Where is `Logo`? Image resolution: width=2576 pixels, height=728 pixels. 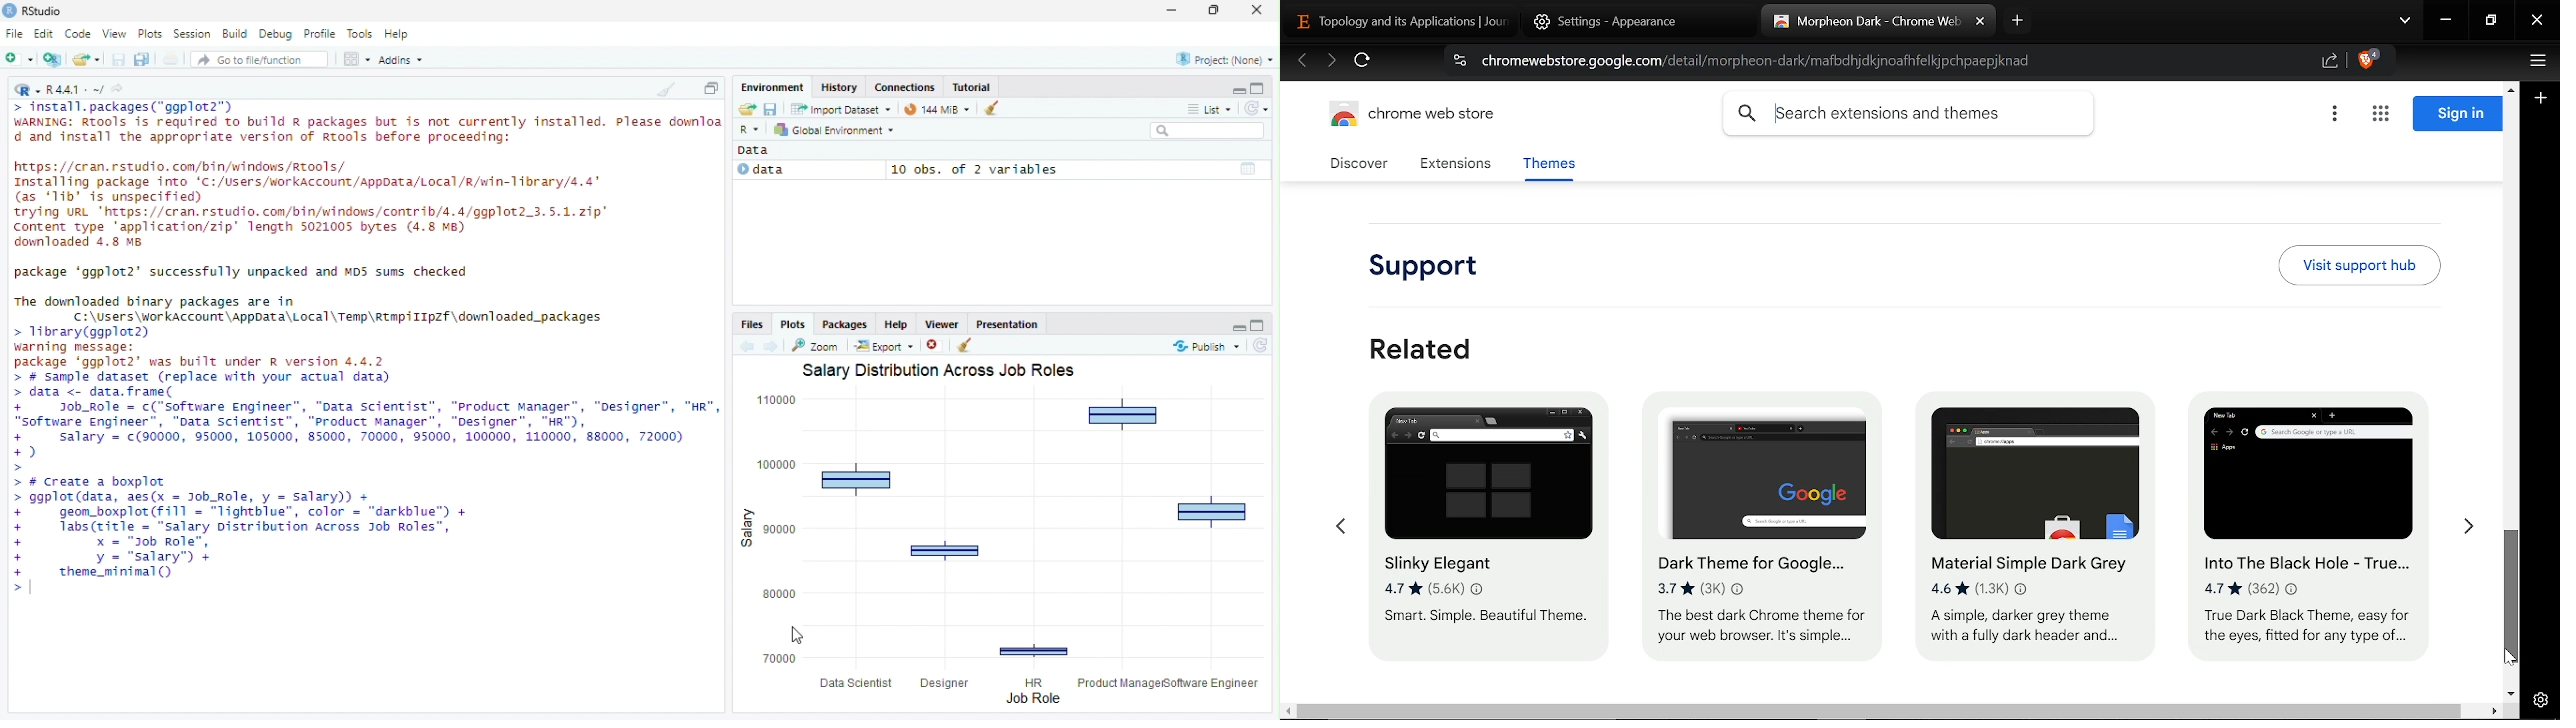 Logo is located at coordinates (10, 10).